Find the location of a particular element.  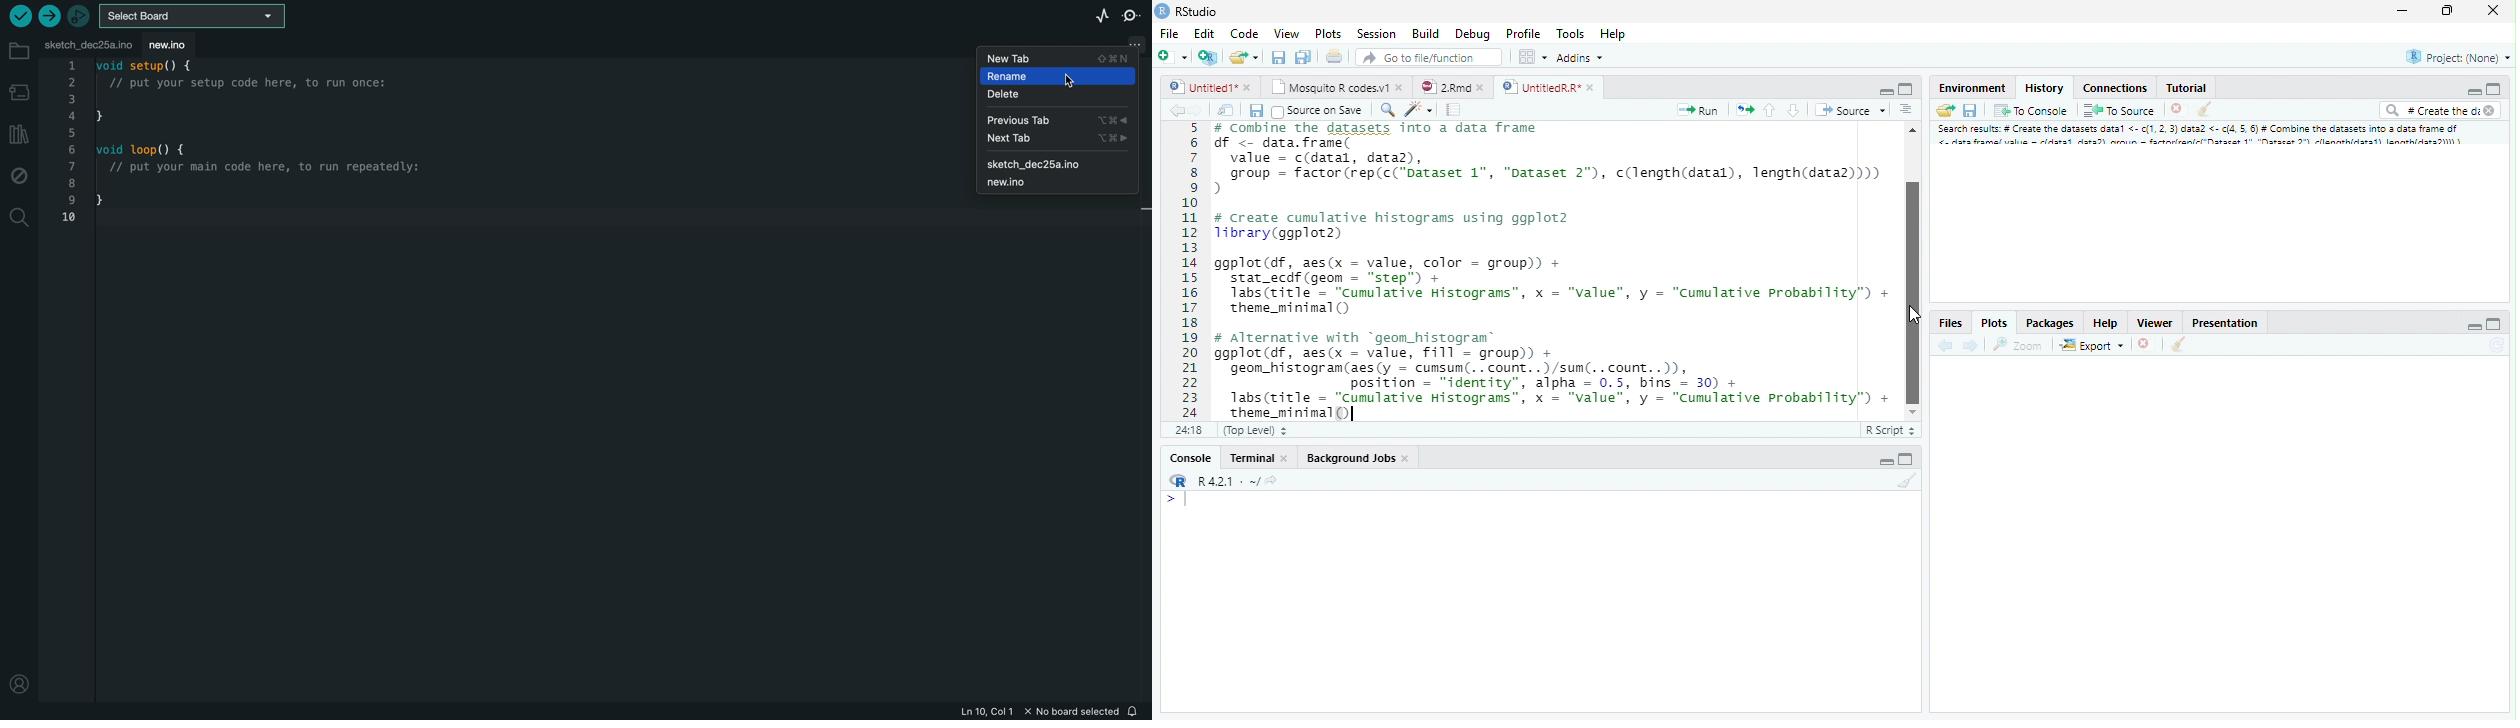

Go to file/function is located at coordinates (1427, 58).